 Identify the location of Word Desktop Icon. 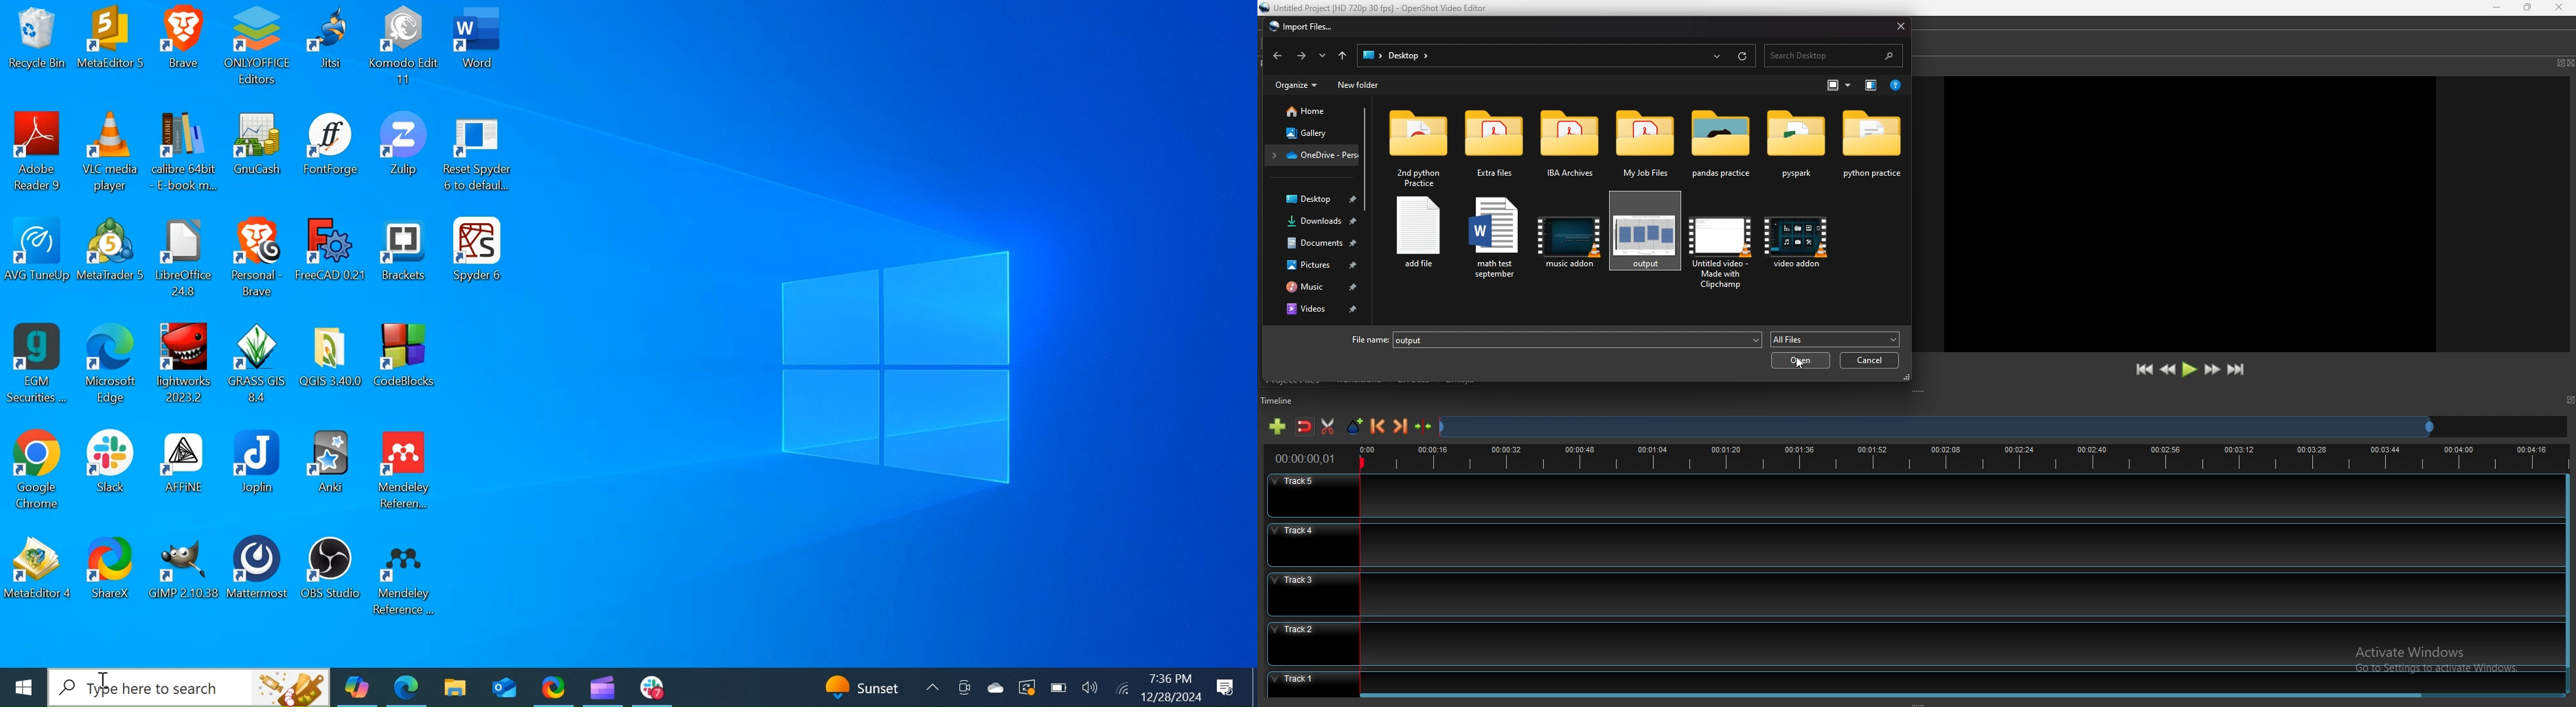
(479, 46).